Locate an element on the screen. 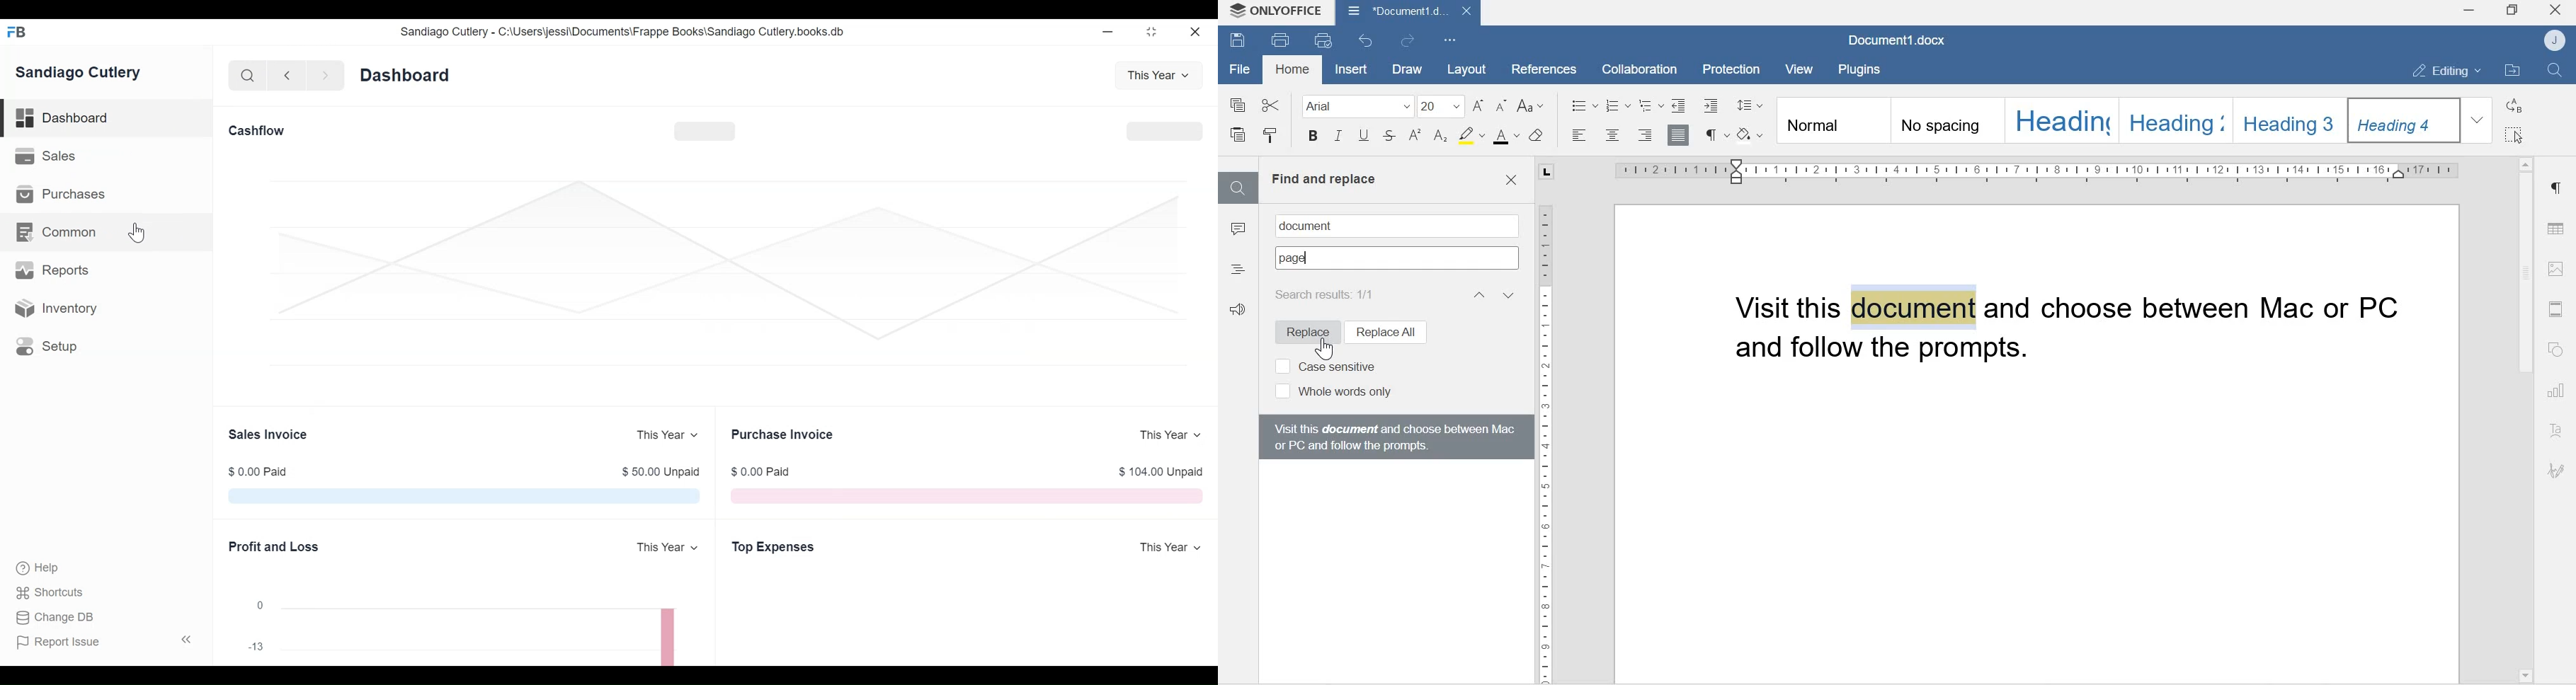  Non printing characters is located at coordinates (1716, 134).